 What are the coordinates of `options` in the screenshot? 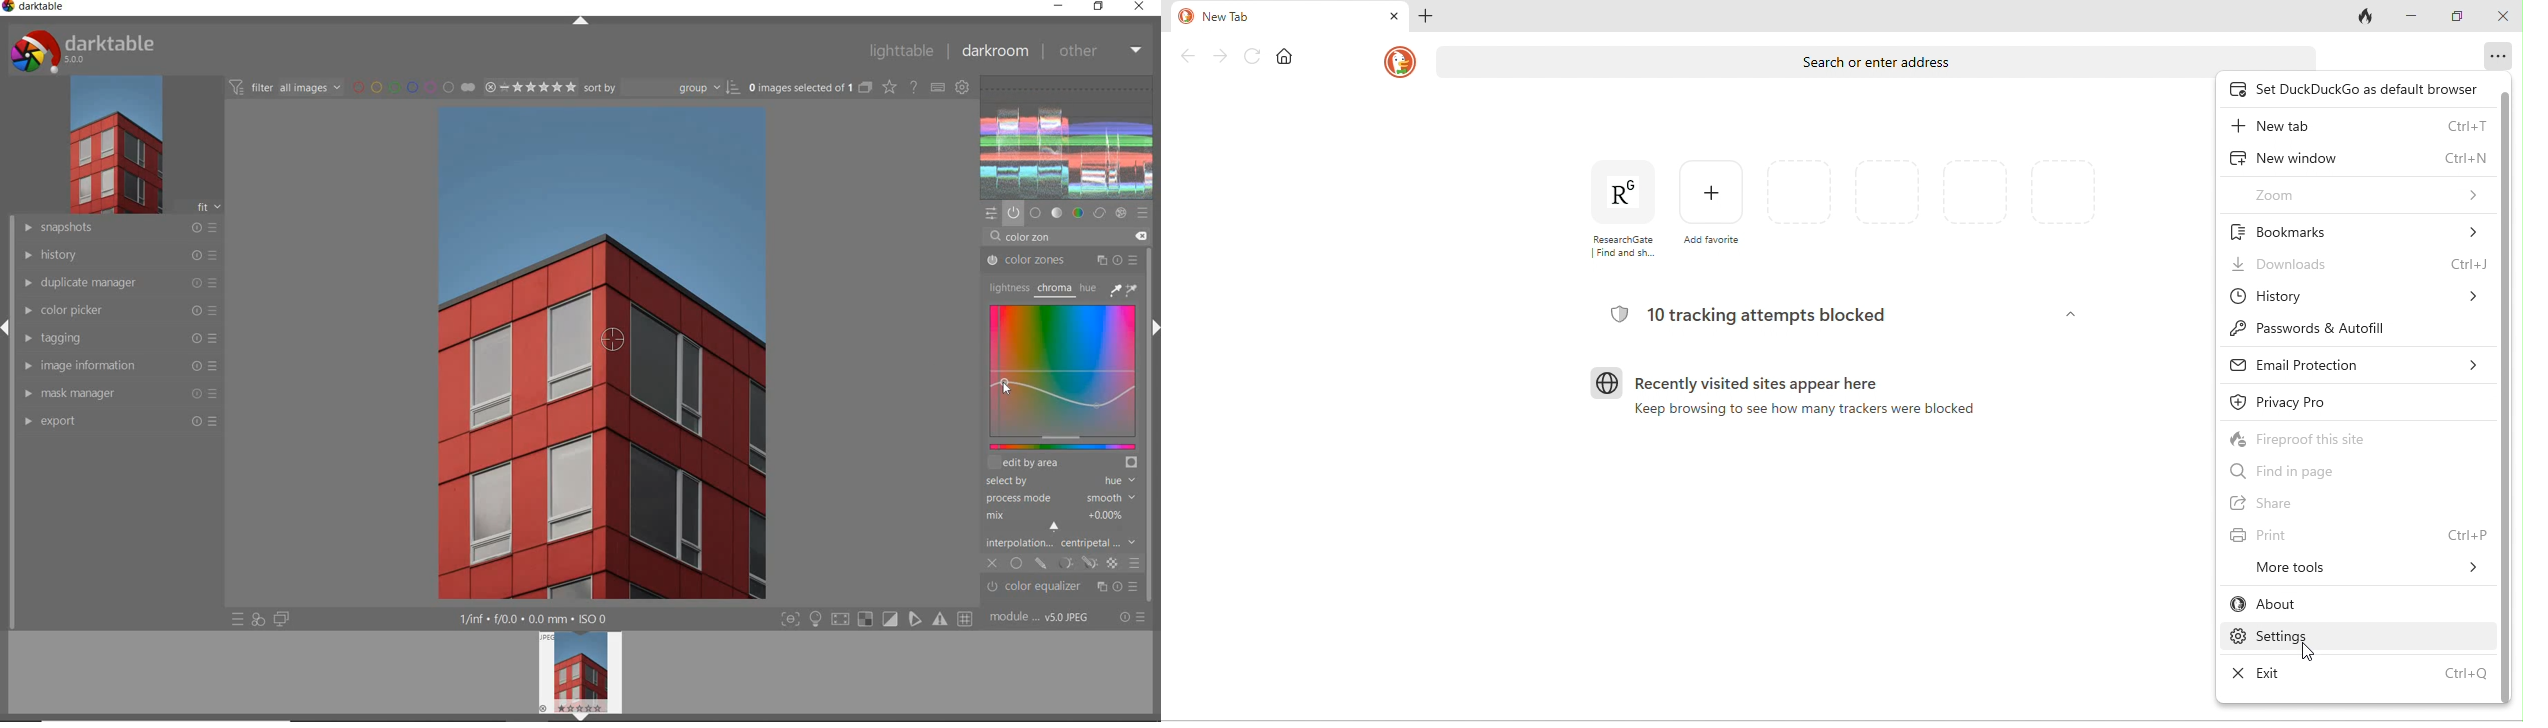 It's located at (2496, 53).